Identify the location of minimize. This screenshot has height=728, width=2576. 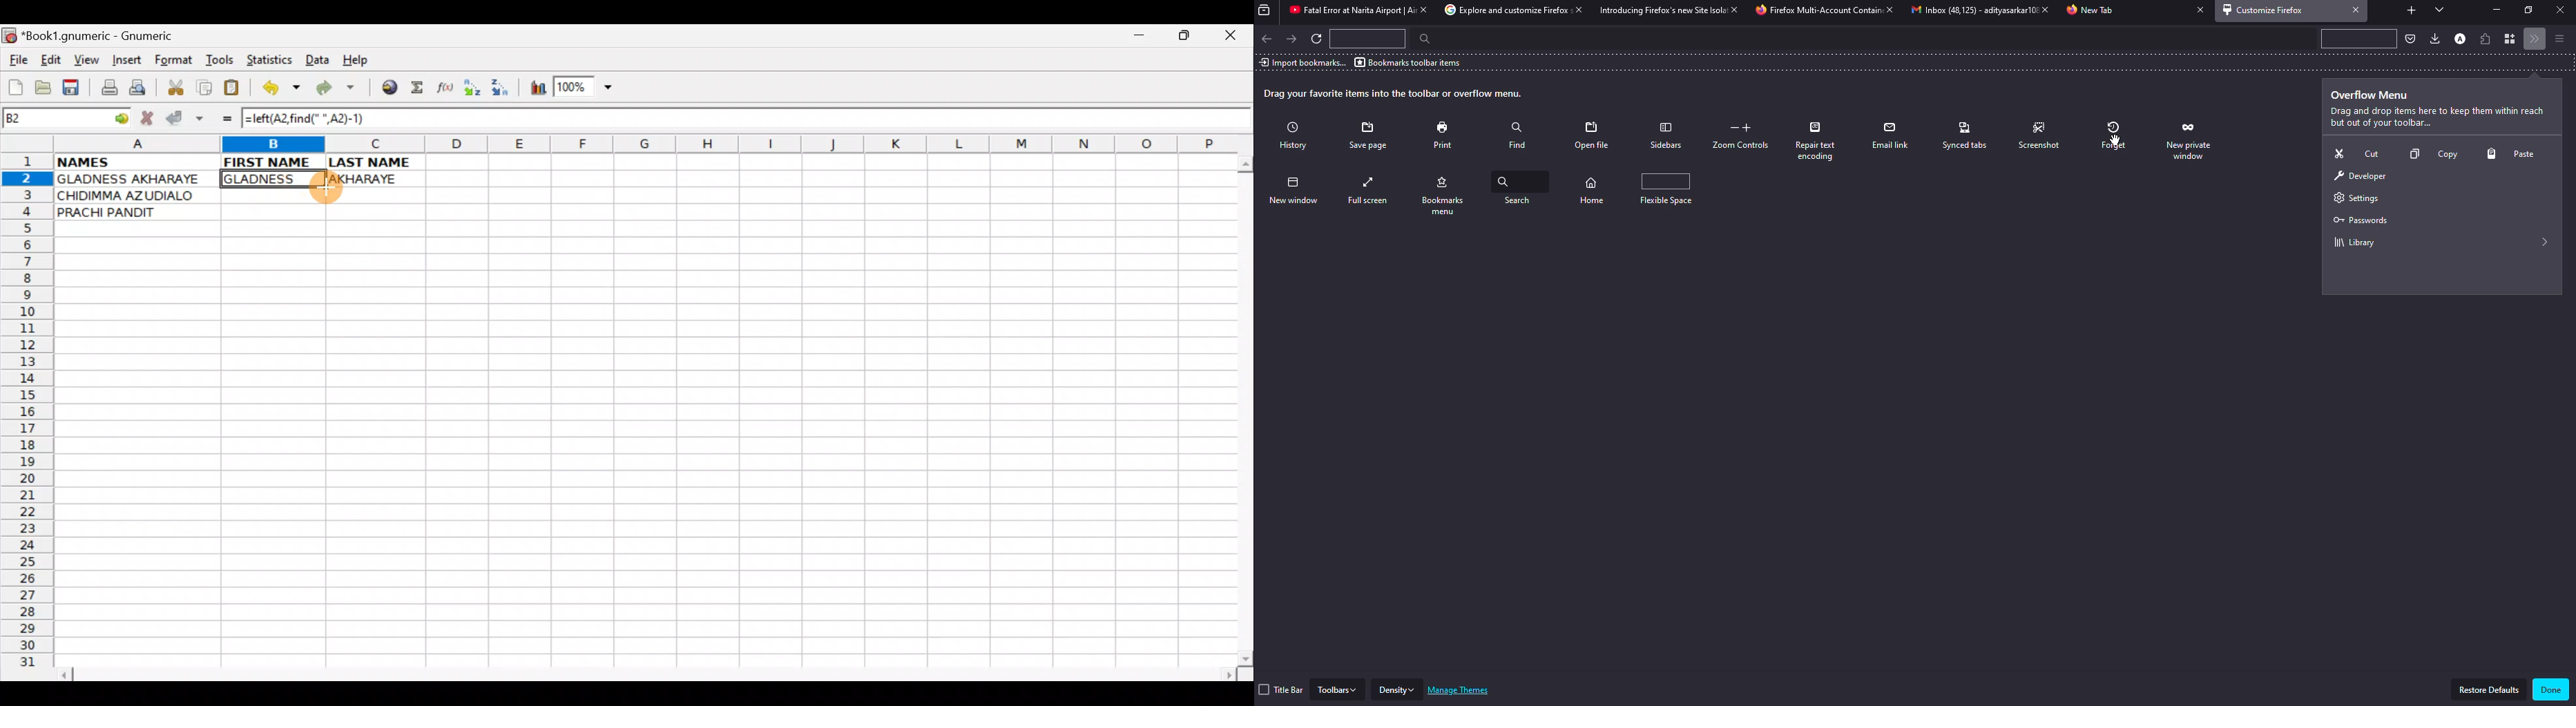
(2492, 10).